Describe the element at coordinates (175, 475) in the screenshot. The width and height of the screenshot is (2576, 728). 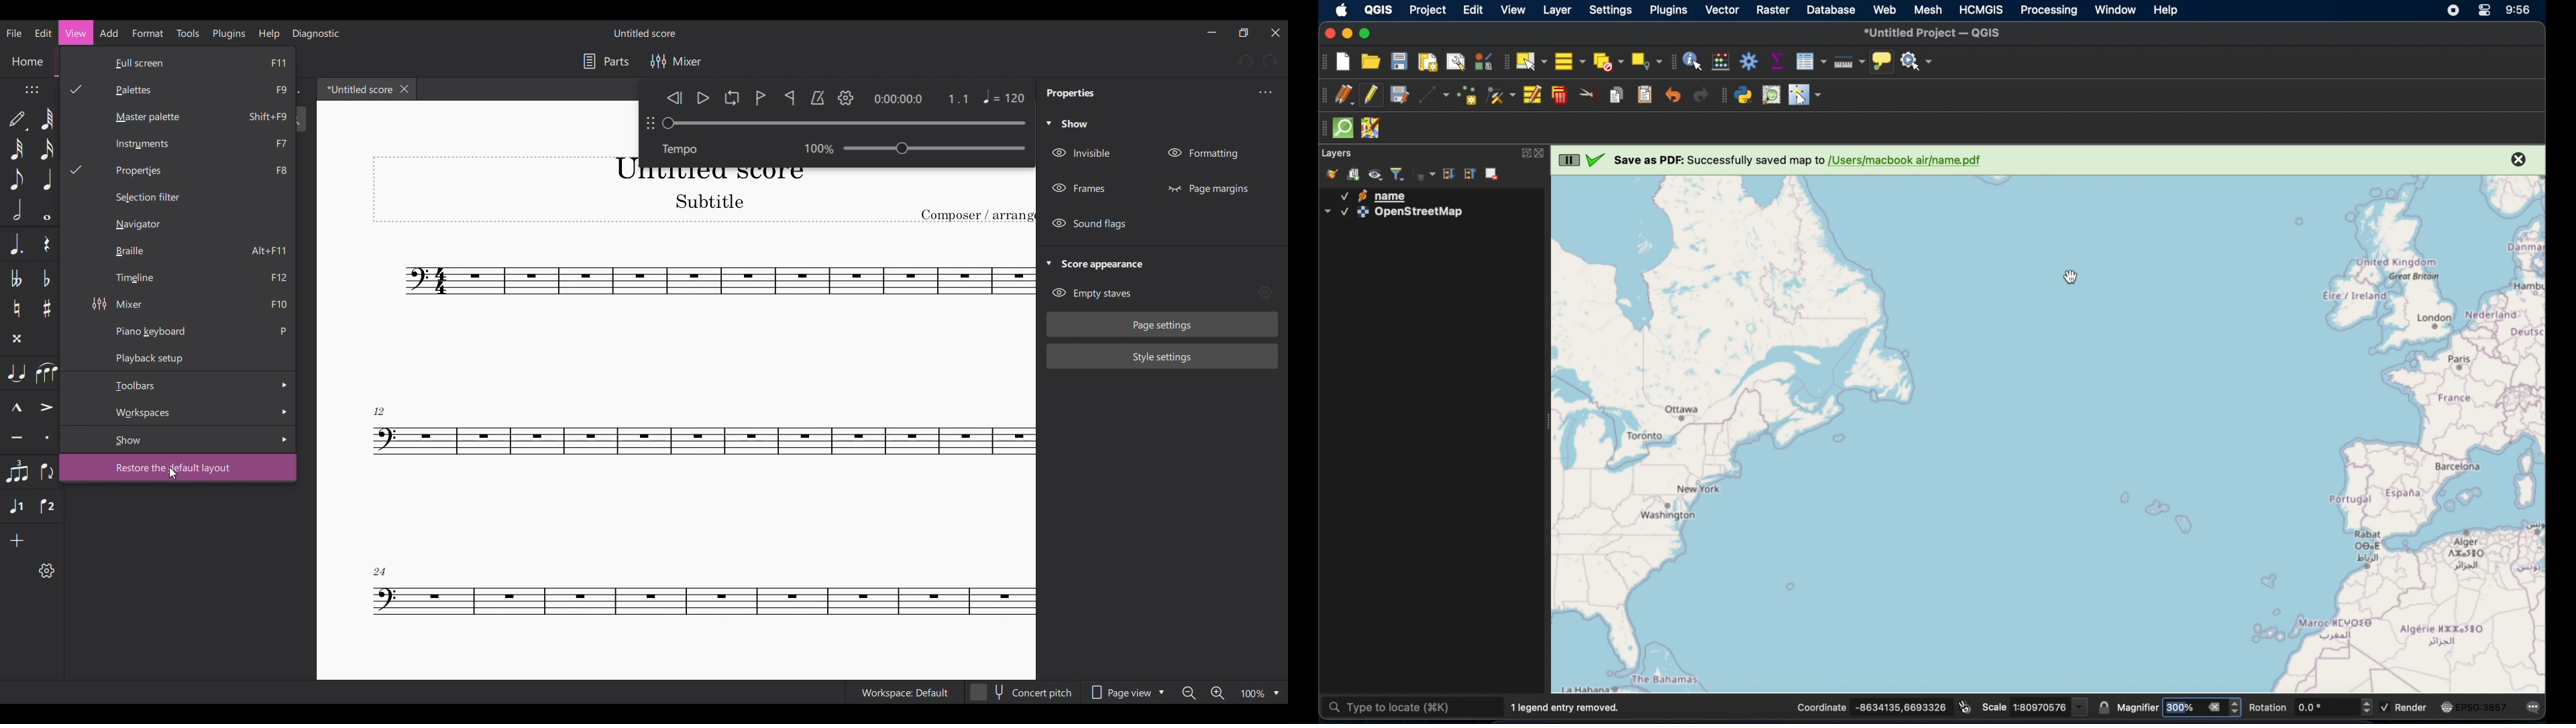
I see `cursor` at that location.